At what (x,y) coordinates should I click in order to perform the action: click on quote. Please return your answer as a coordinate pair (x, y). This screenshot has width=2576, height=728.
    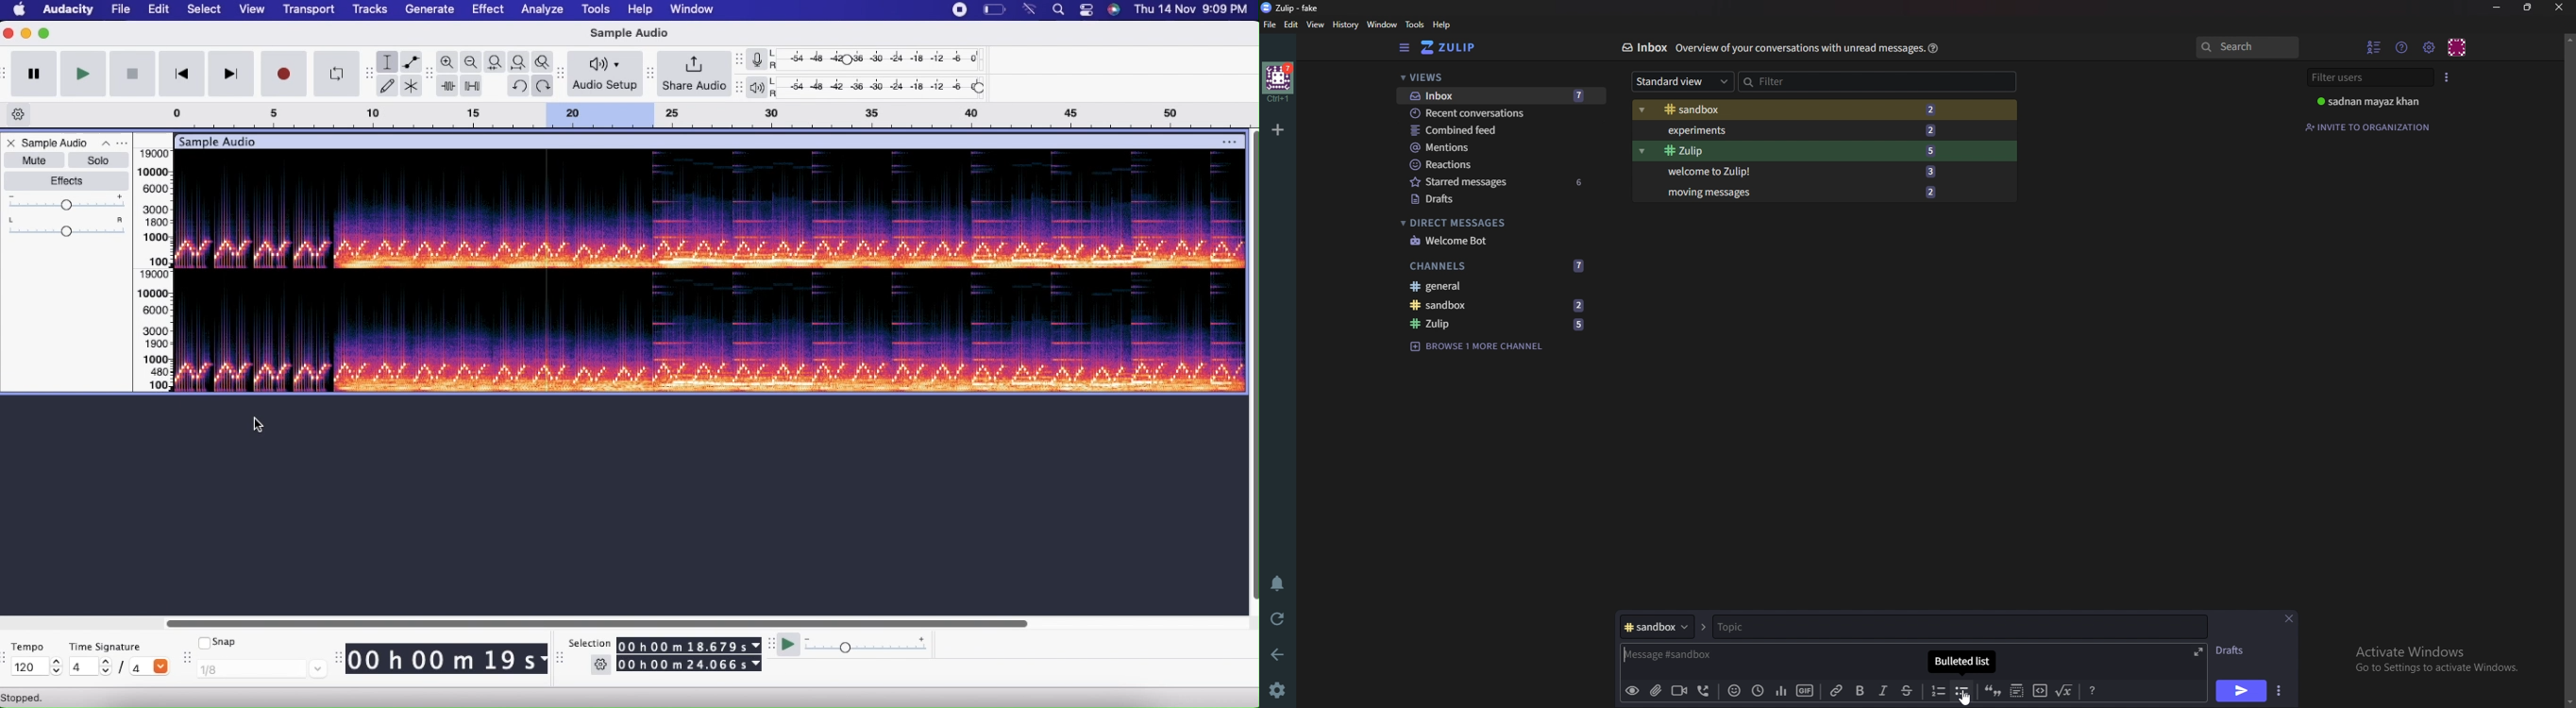
    Looking at the image, I should click on (1992, 689).